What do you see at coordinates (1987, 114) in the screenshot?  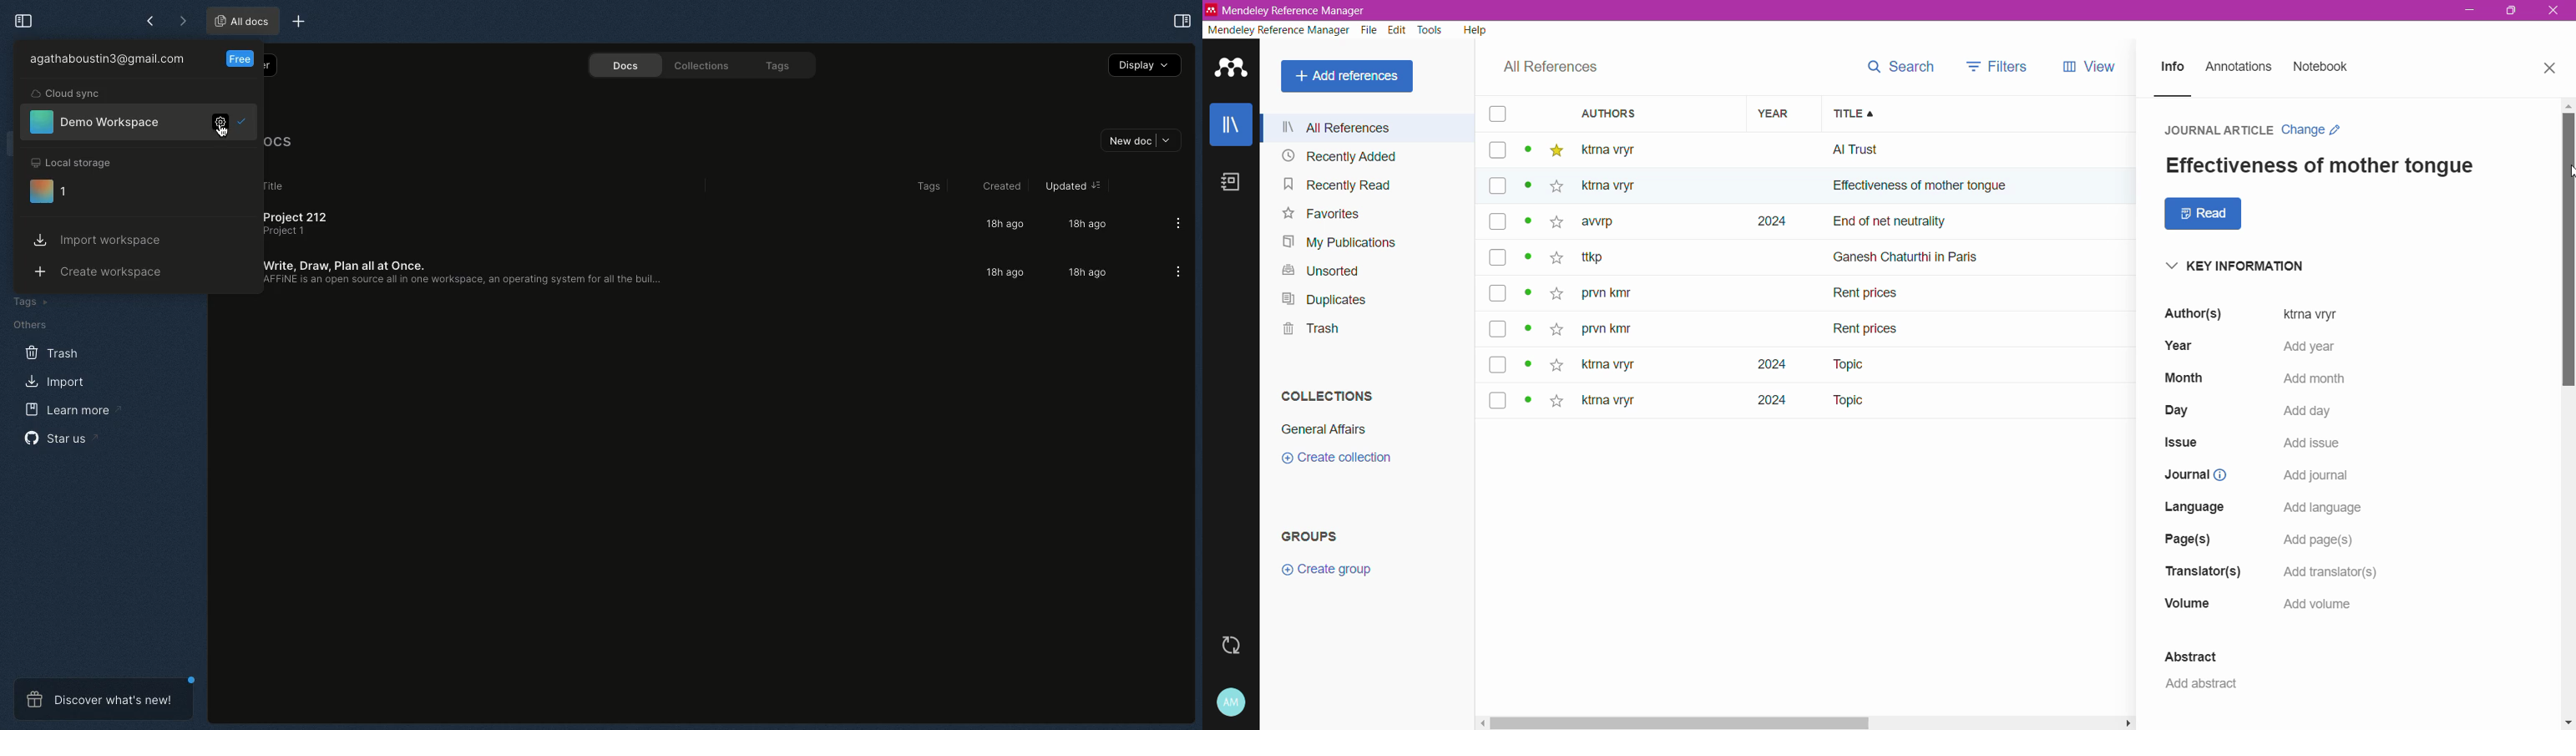 I see `Title` at bounding box center [1987, 114].